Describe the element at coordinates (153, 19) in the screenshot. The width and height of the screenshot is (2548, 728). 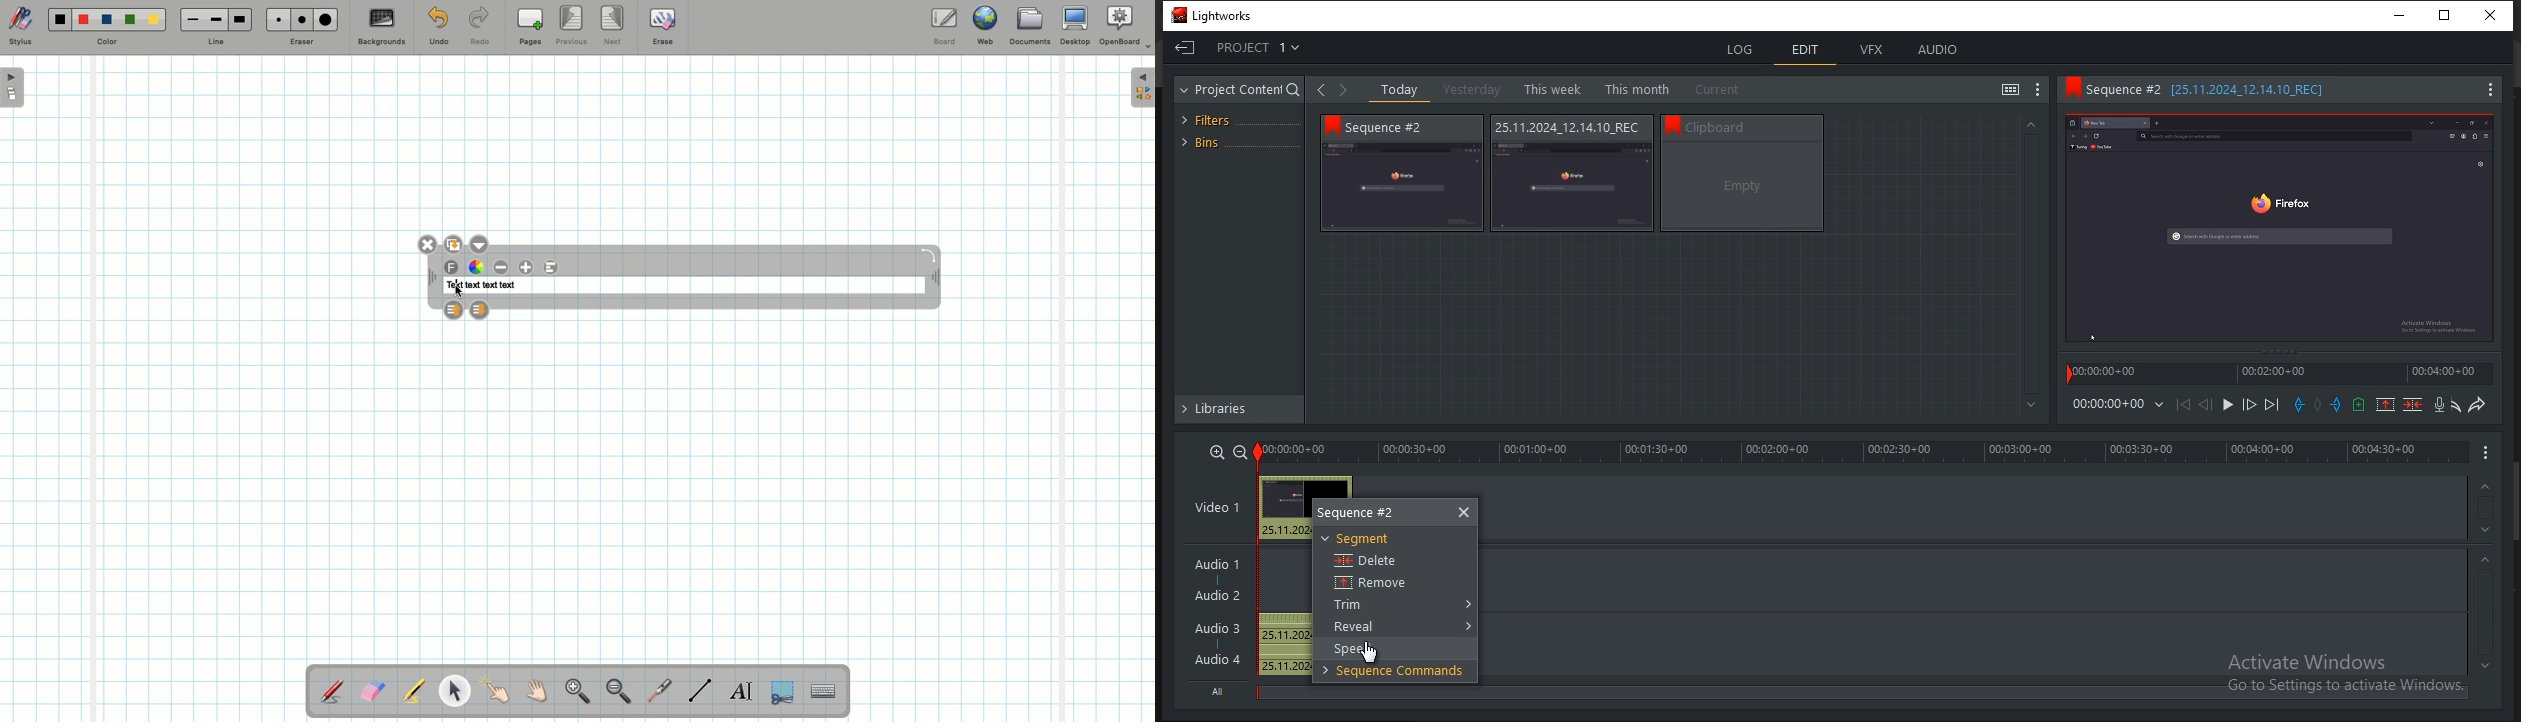
I see `Yellow` at that location.